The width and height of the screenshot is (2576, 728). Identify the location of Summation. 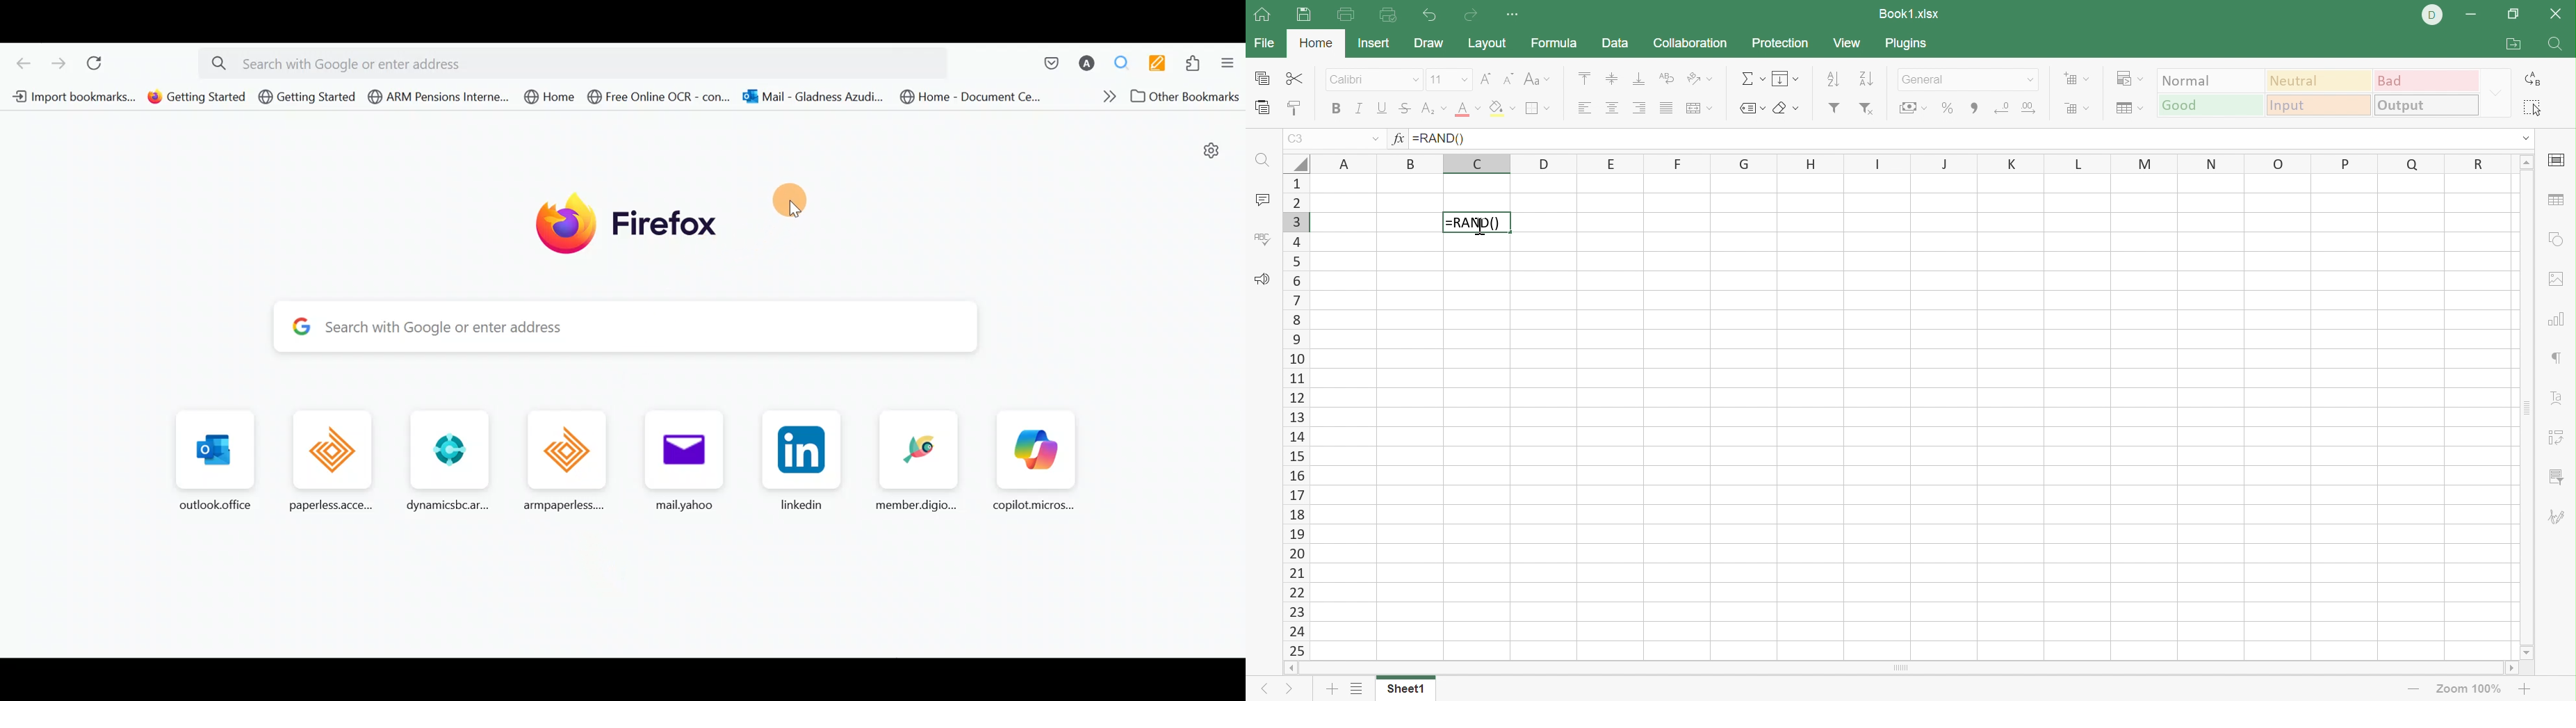
(1750, 79).